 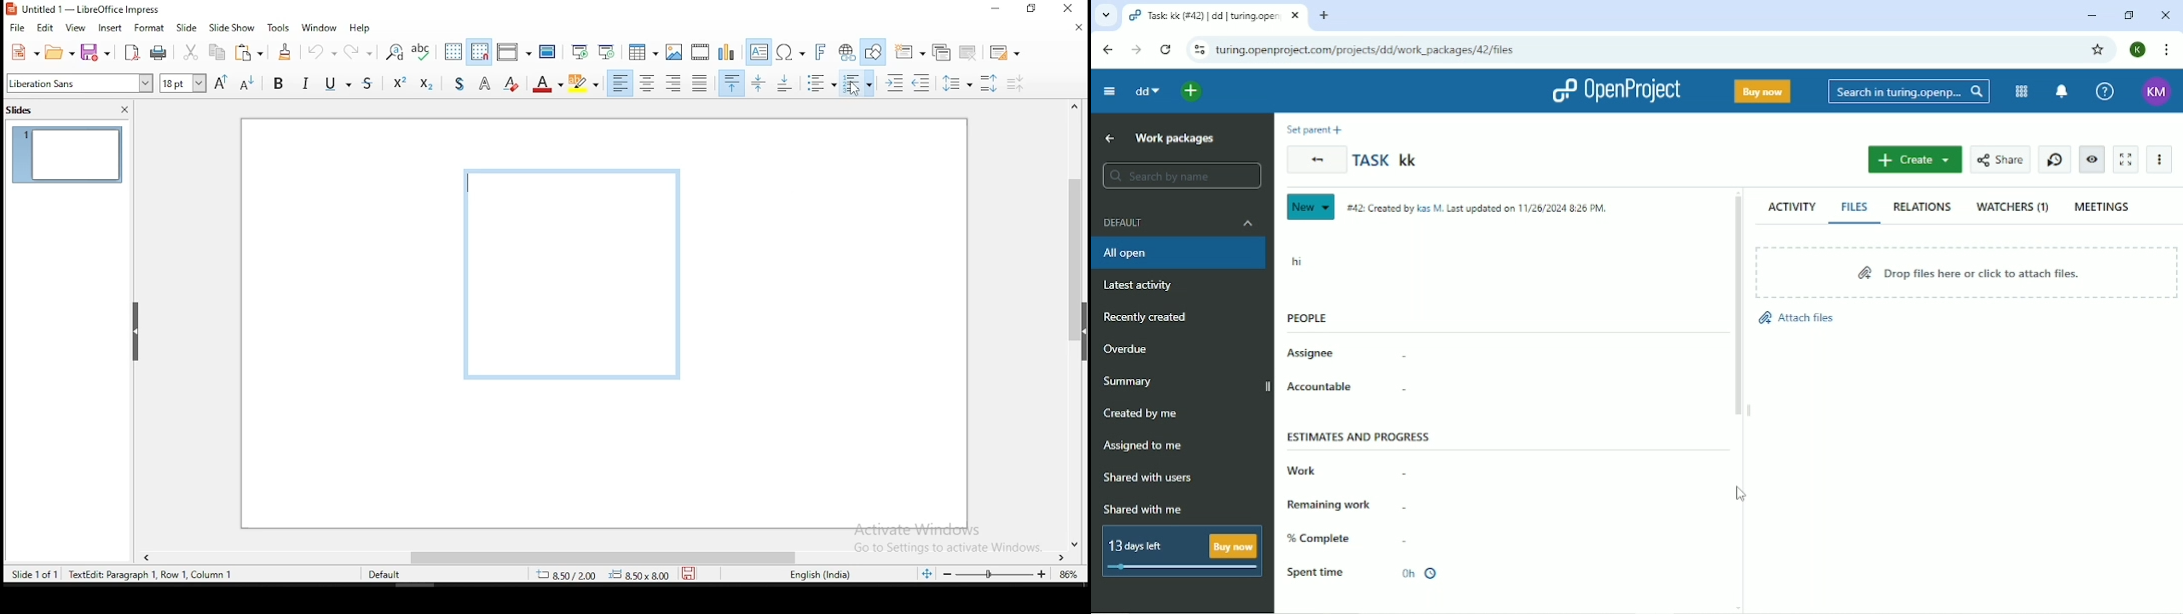 What do you see at coordinates (1006, 51) in the screenshot?
I see ` slide layout` at bounding box center [1006, 51].